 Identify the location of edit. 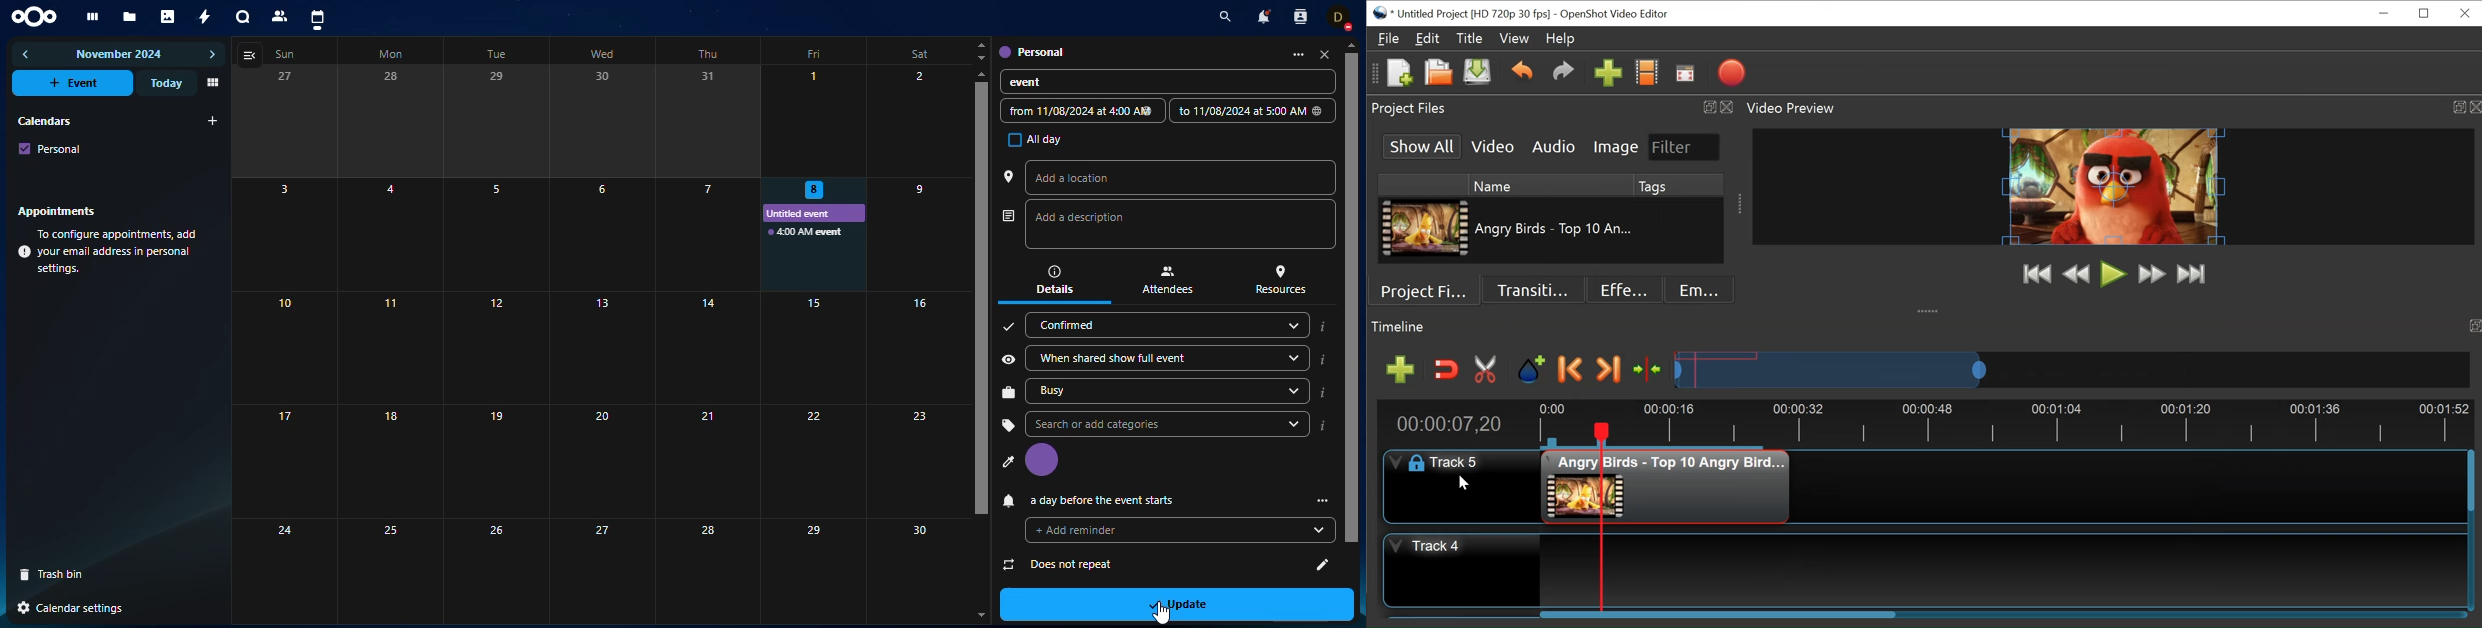
(1314, 532).